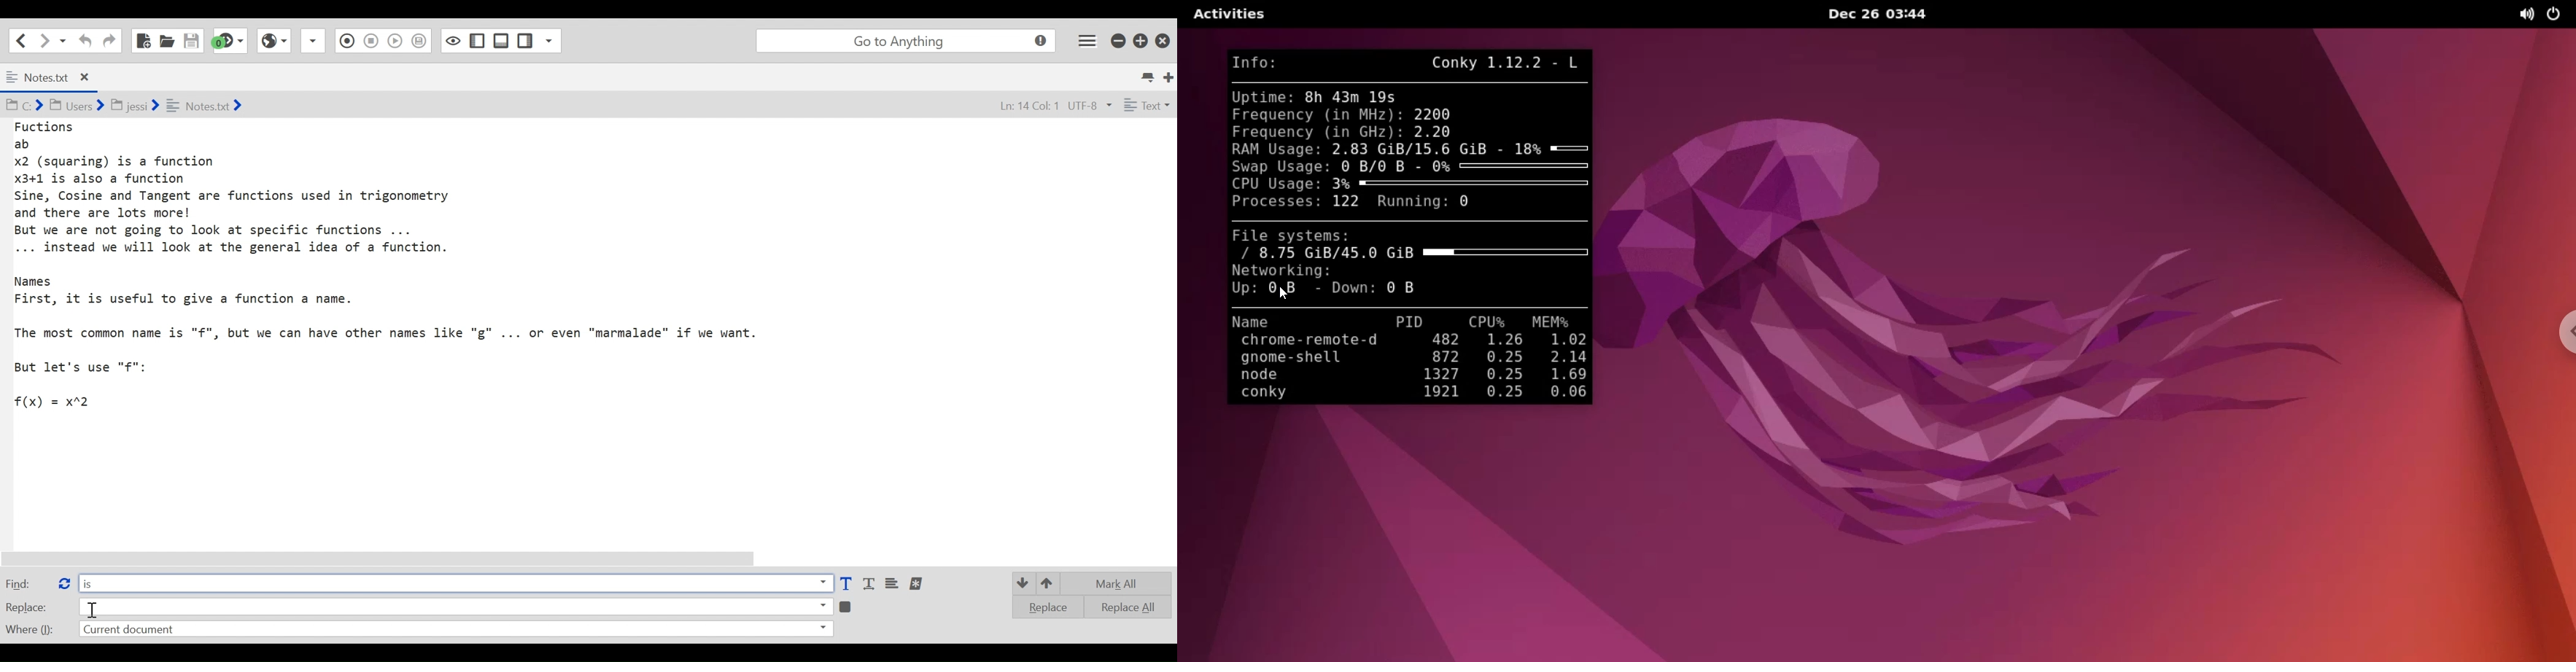 This screenshot has width=2576, height=672. I want to click on Save Macro to Toolbox as Superscript, so click(397, 39).